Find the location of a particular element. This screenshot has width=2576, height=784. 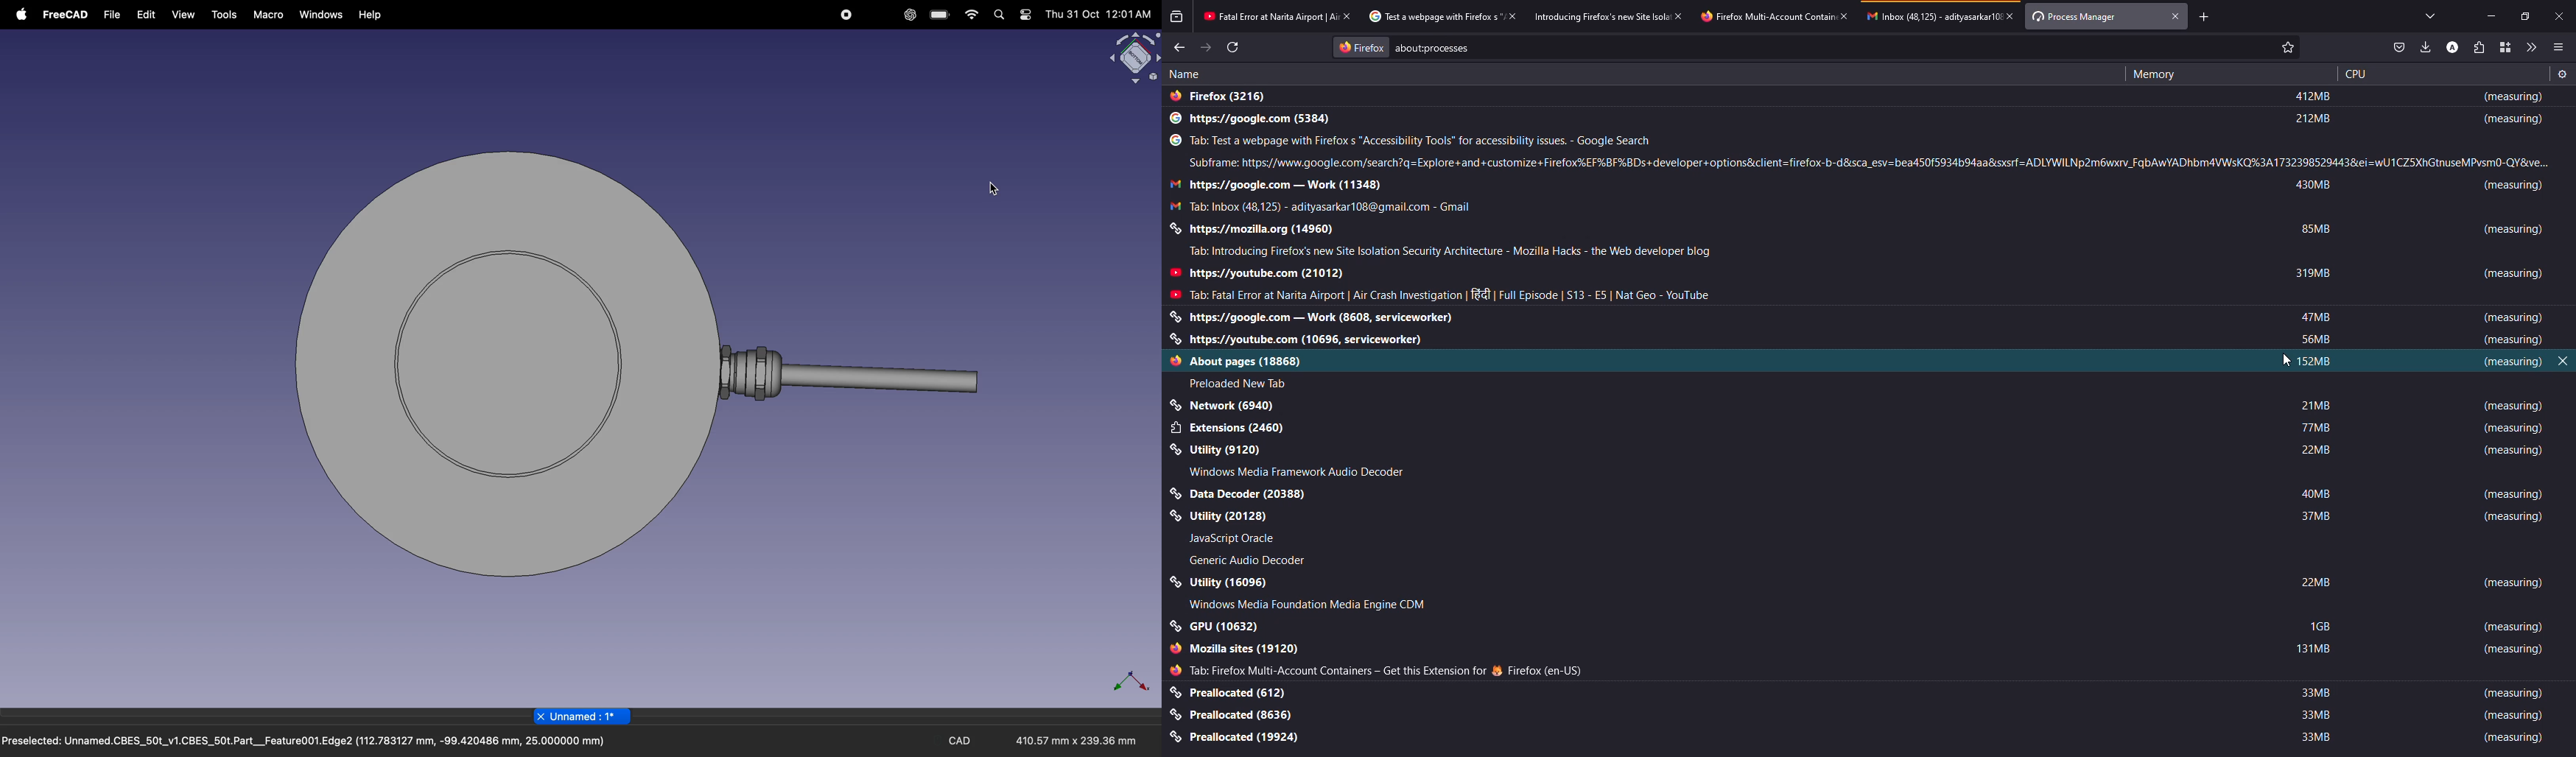

GPU (10632) is located at coordinates (1222, 627).